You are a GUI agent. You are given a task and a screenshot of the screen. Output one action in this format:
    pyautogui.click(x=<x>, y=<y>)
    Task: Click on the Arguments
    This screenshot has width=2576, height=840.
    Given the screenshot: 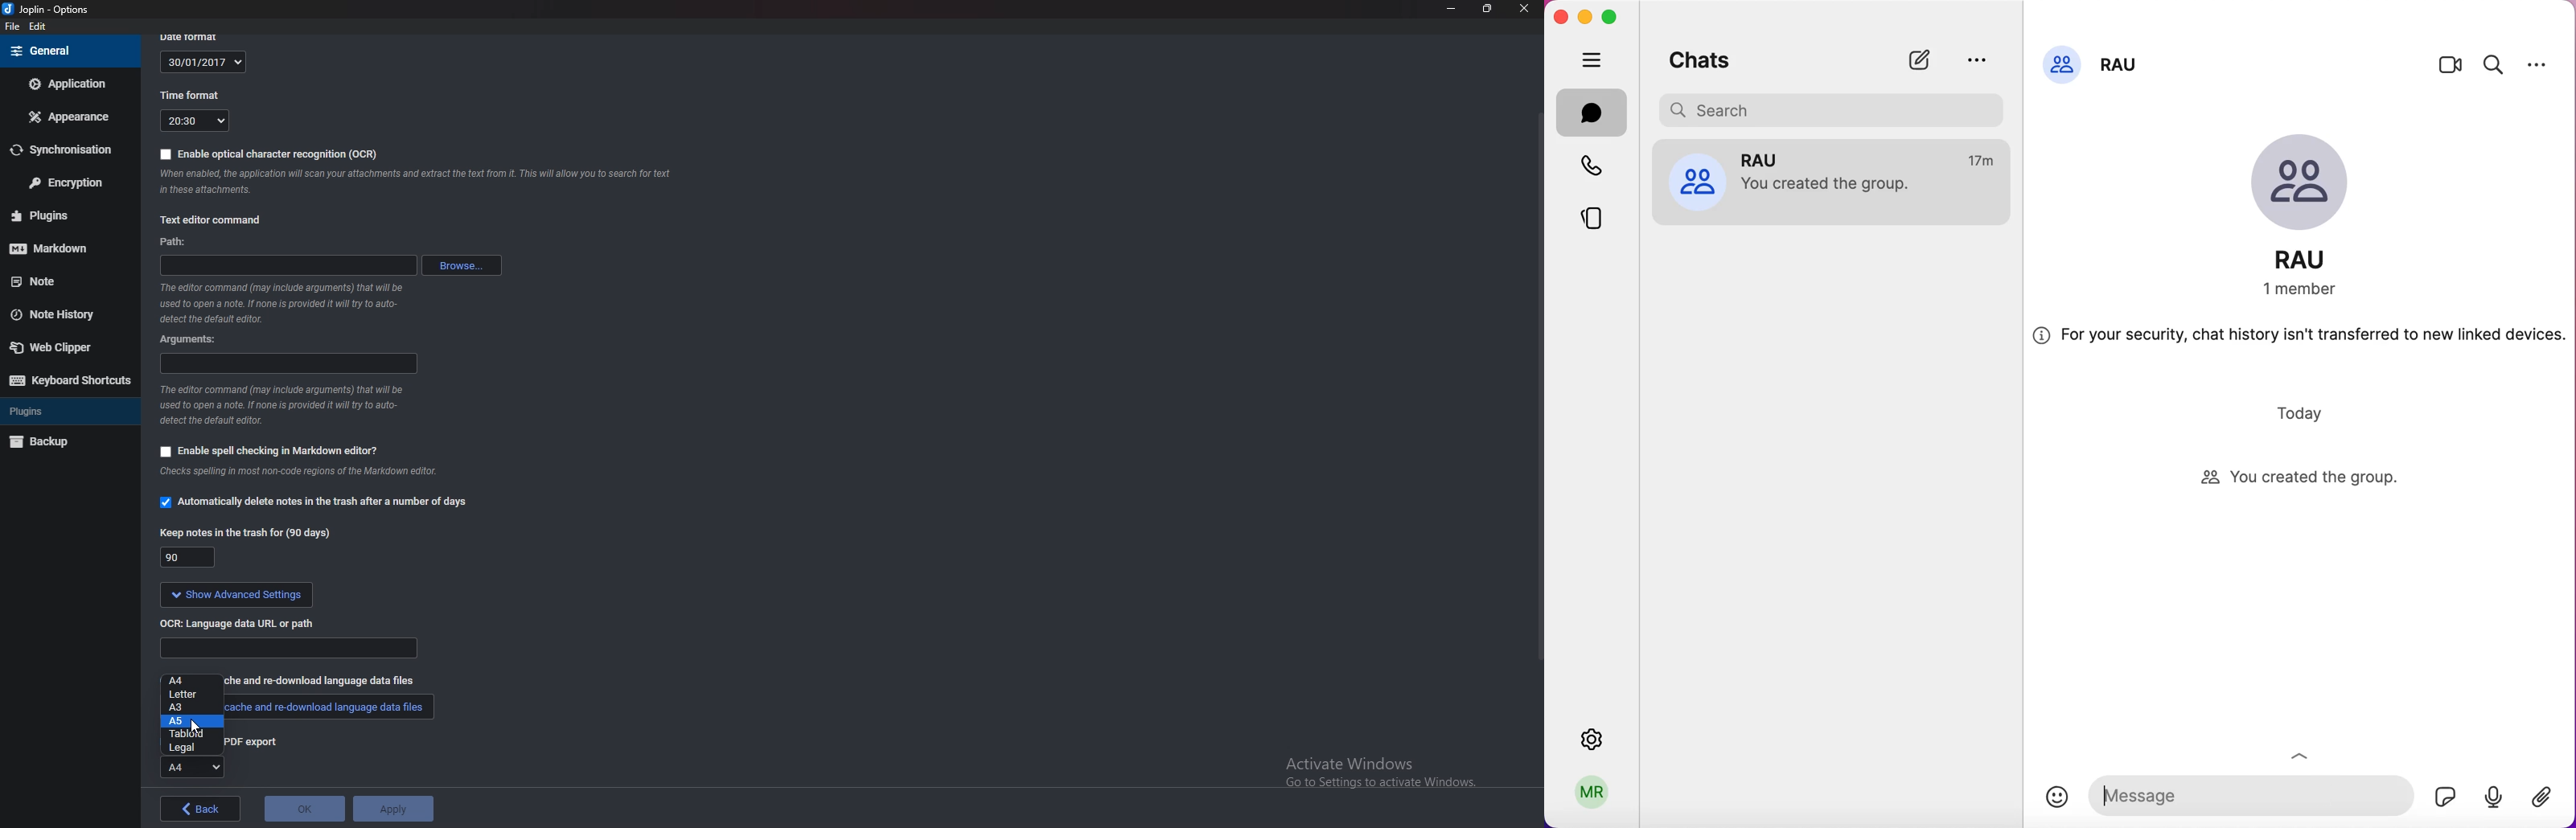 What is the action you would take?
    pyautogui.click(x=195, y=340)
    